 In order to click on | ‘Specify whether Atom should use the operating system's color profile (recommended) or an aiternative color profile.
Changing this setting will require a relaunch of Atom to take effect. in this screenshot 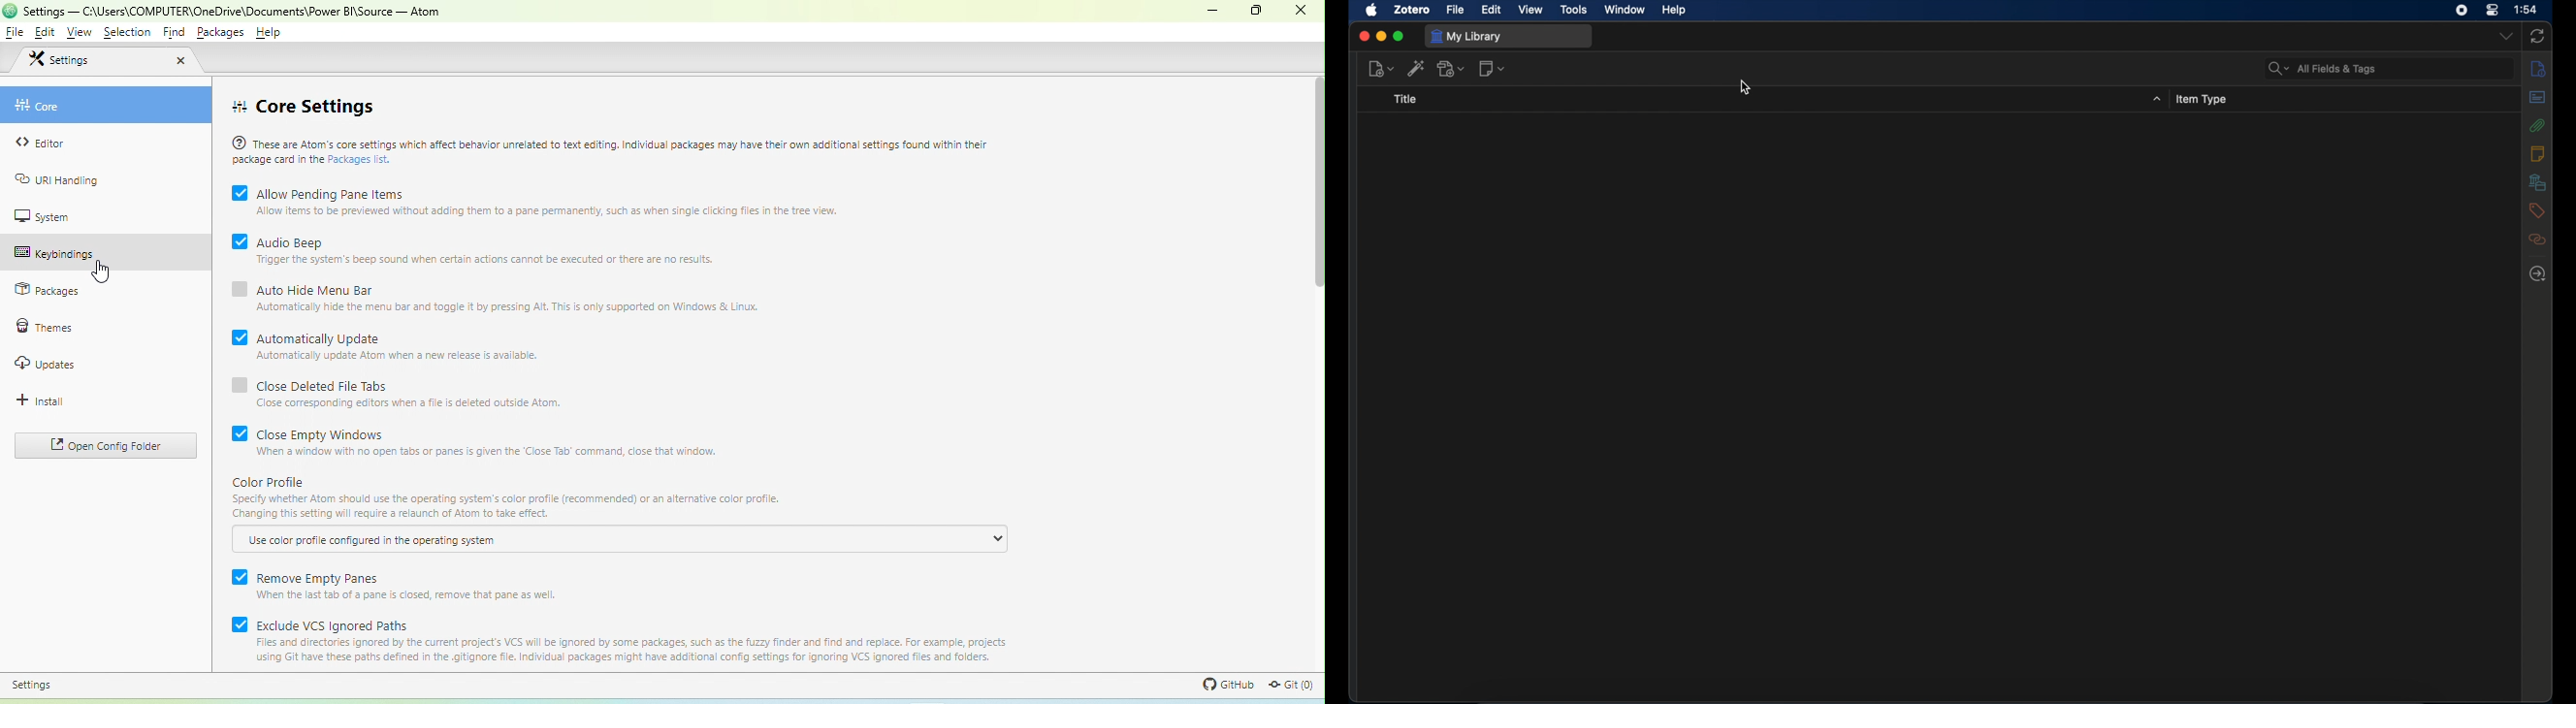, I will do `click(502, 507)`.